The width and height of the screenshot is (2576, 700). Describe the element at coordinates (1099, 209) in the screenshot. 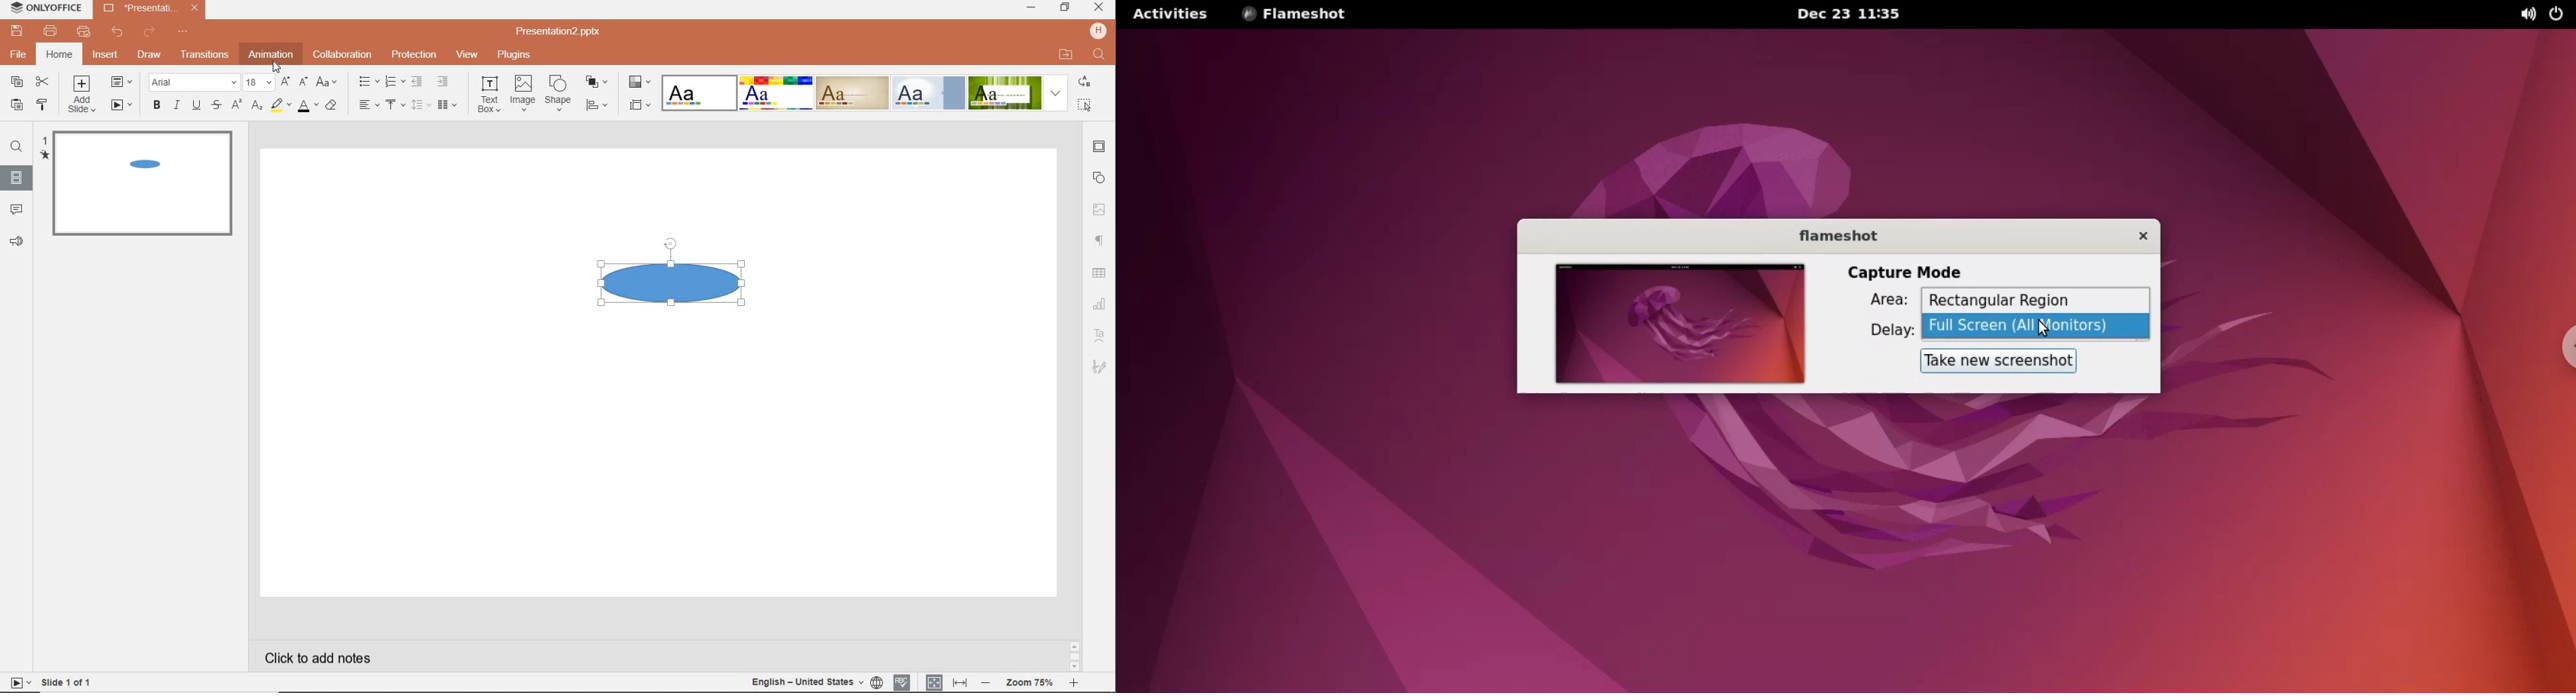

I see `image settings` at that location.